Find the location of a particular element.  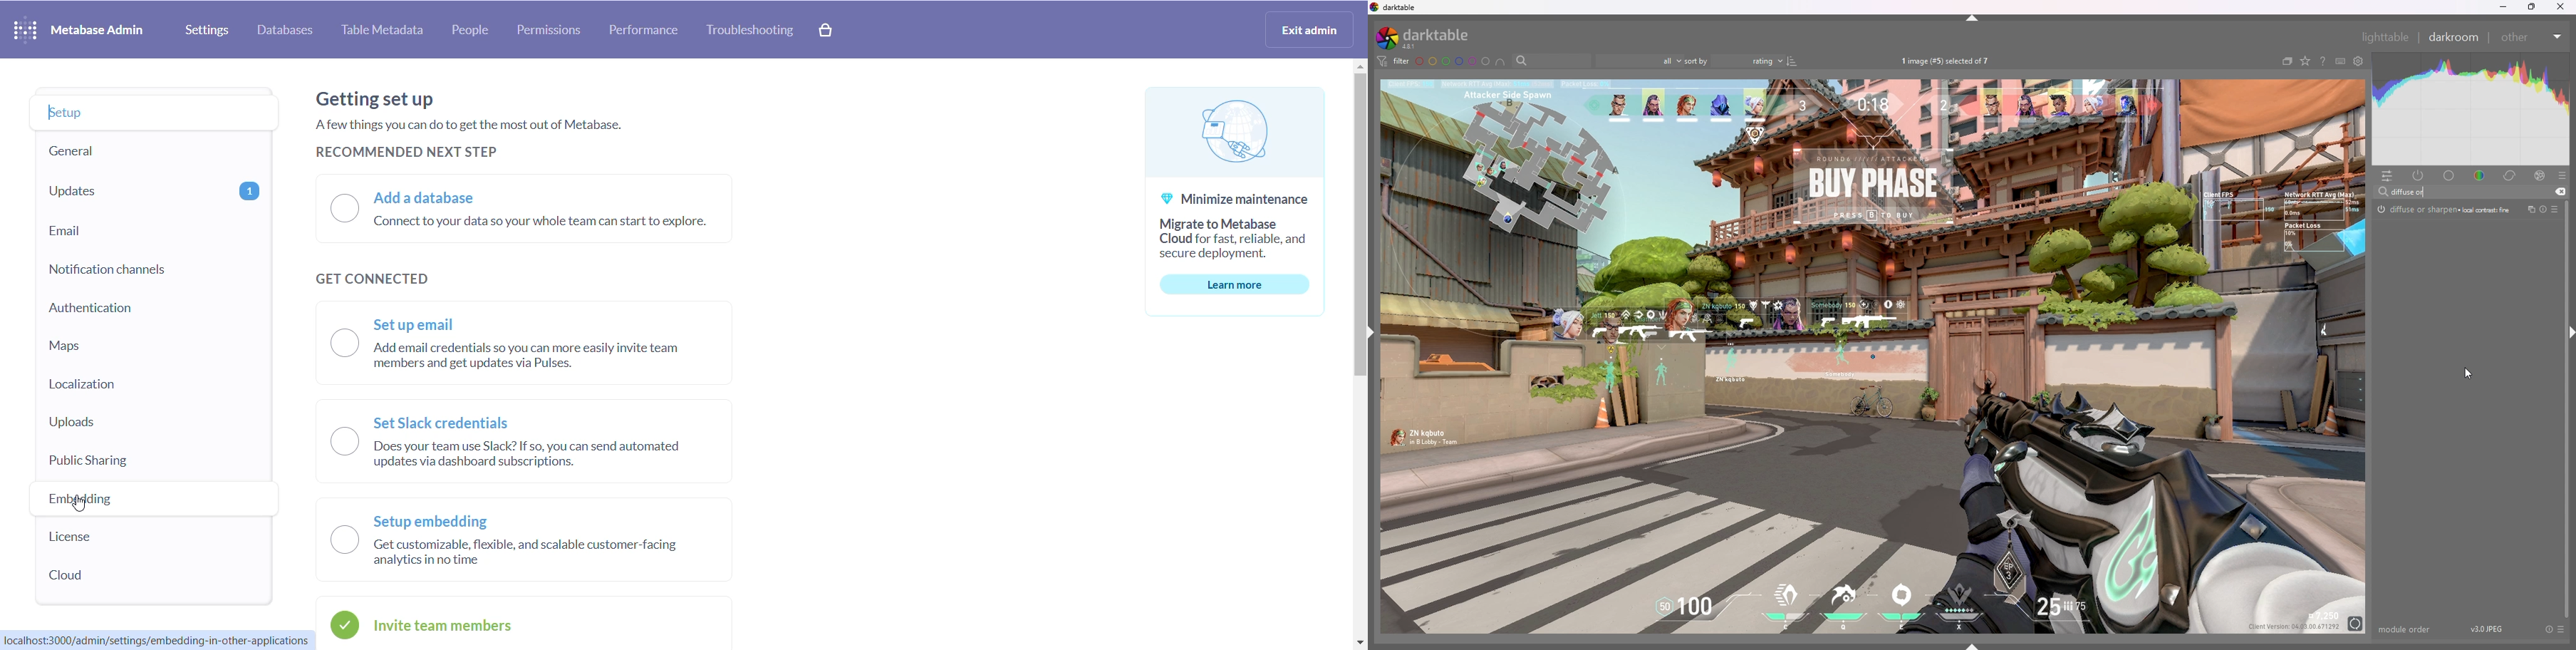

photo is located at coordinates (1875, 356).